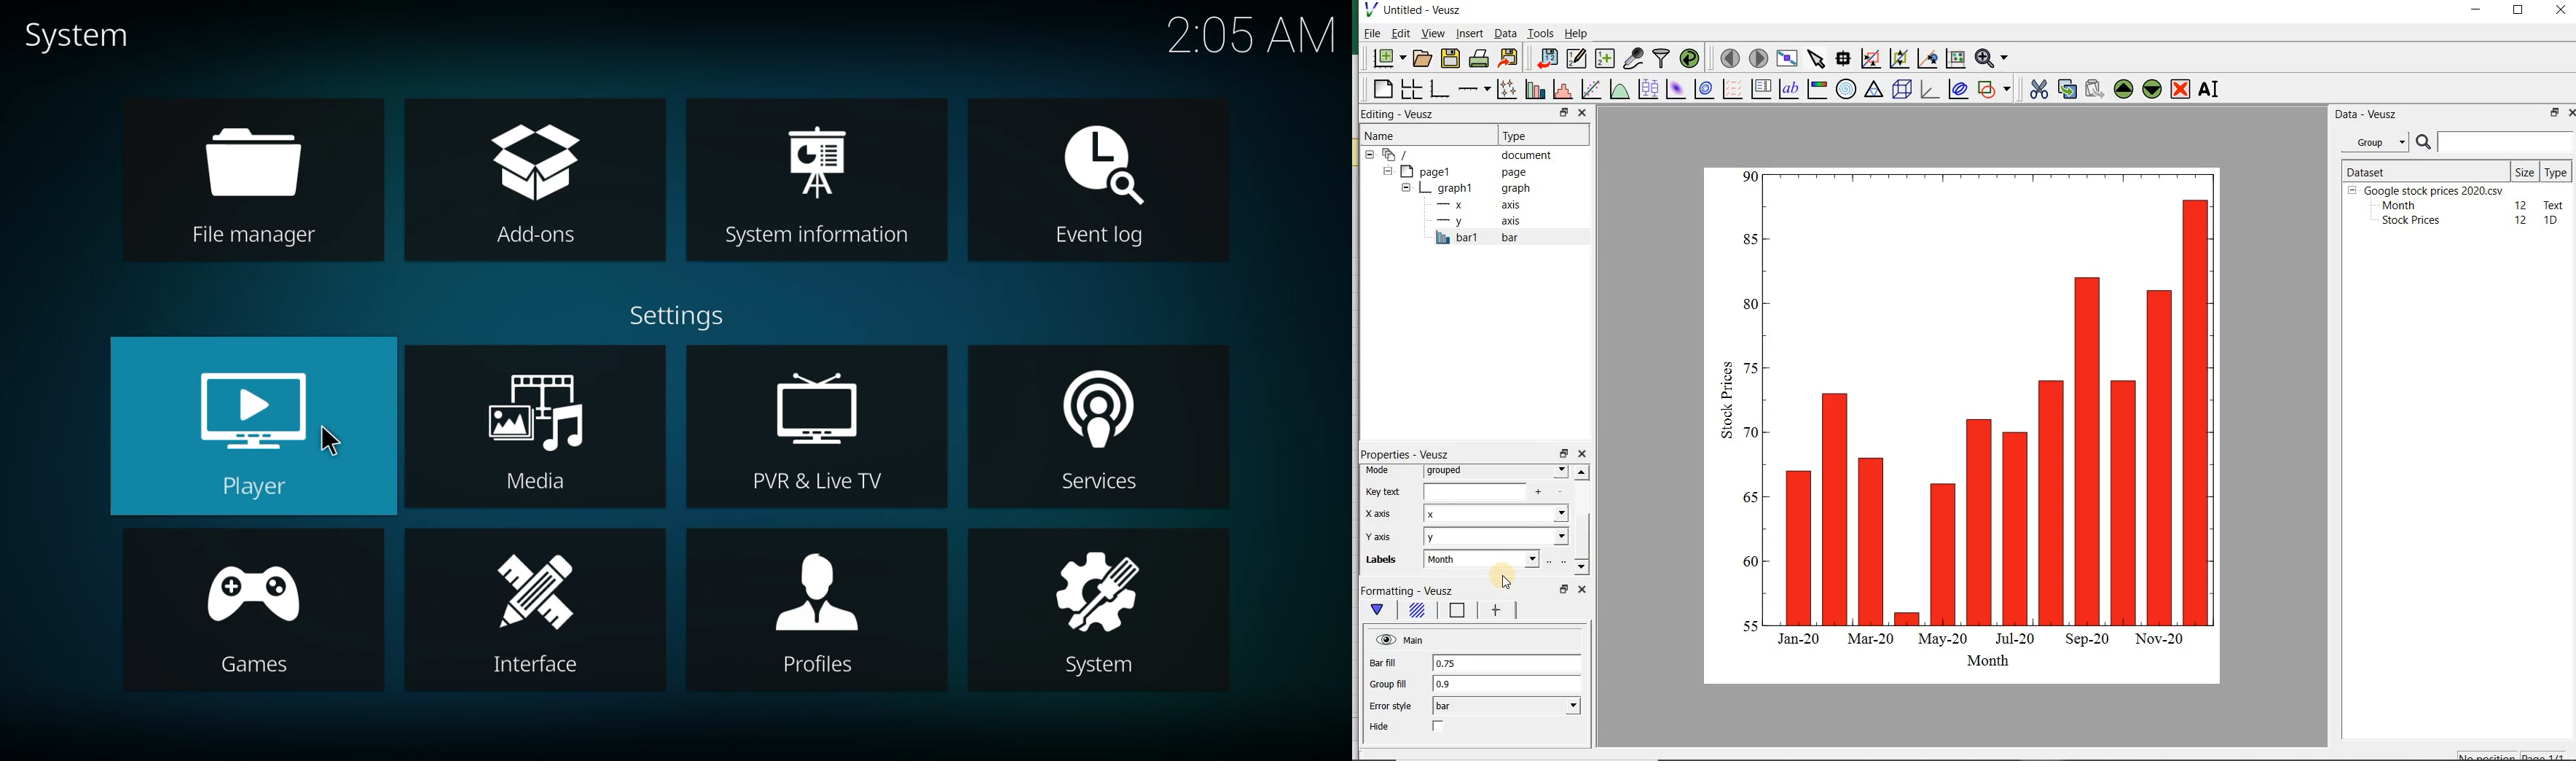 The height and width of the screenshot is (784, 2576). What do you see at coordinates (1508, 685) in the screenshot?
I see `0.9` at bounding box center [1508, 685].